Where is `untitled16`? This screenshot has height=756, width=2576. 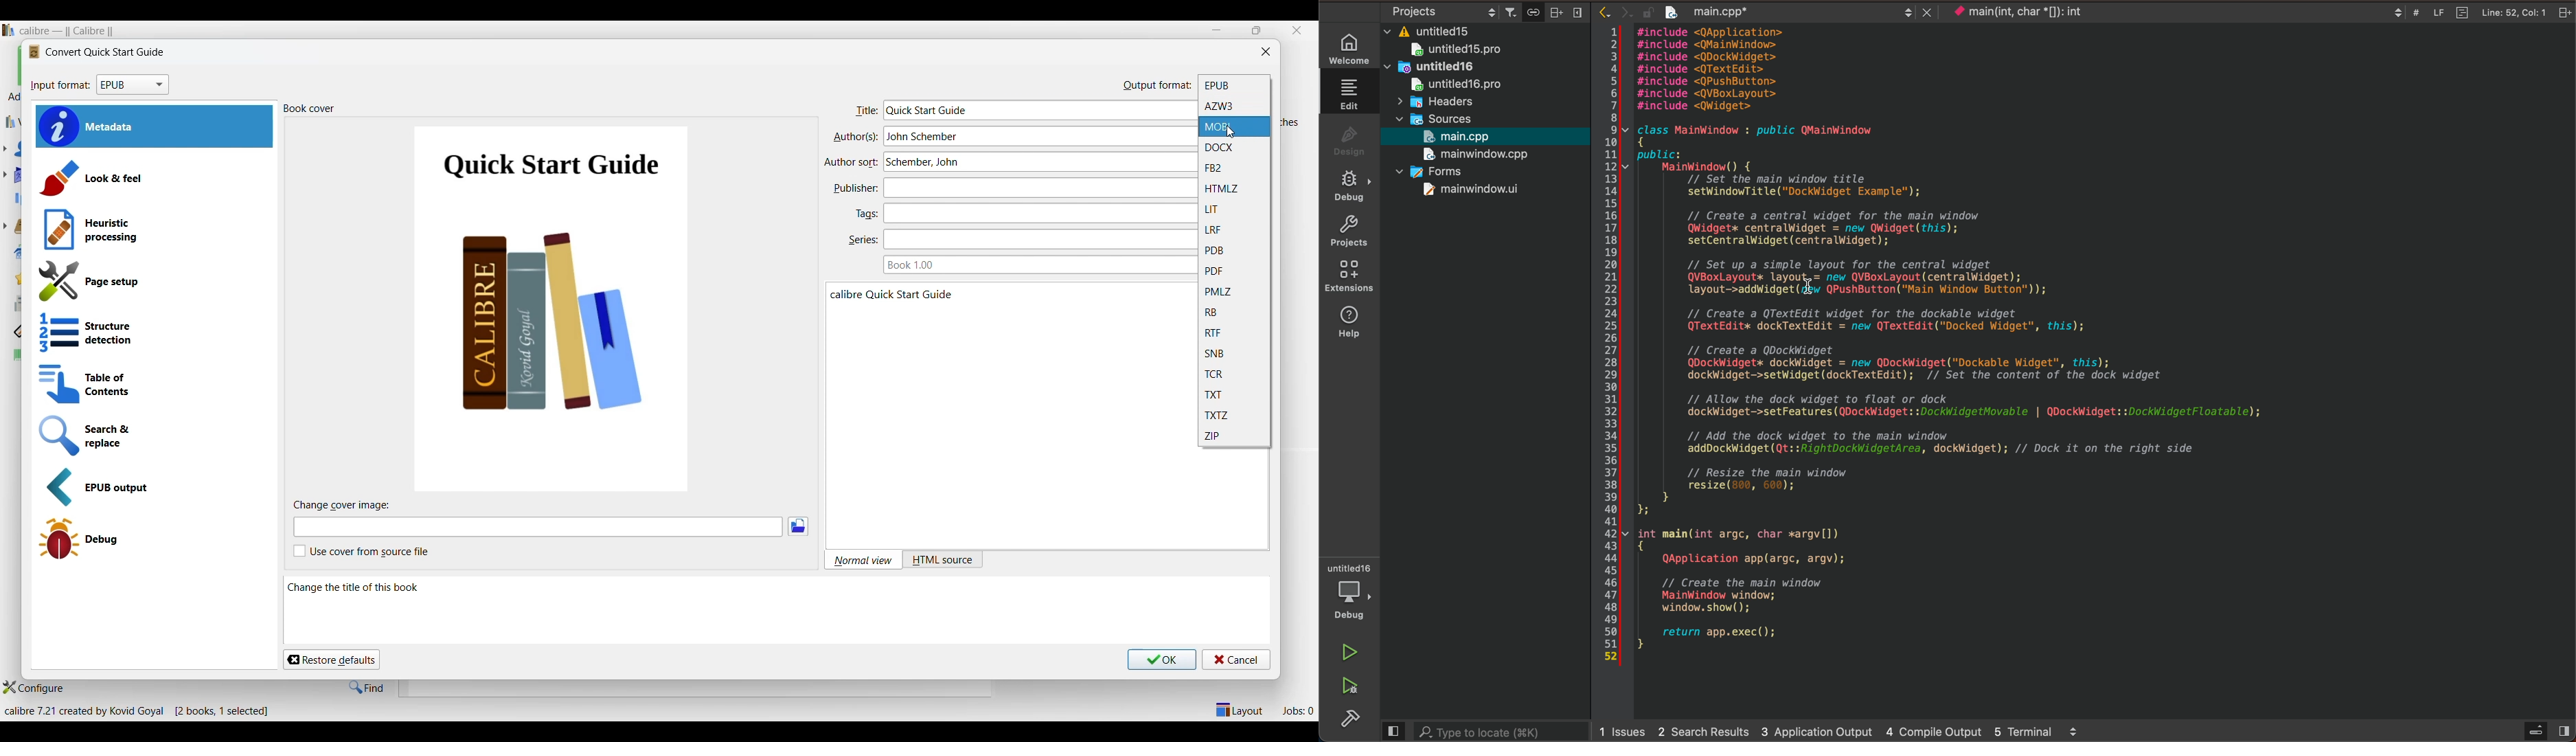
untitled16 is located at coordinates (1433, 66).